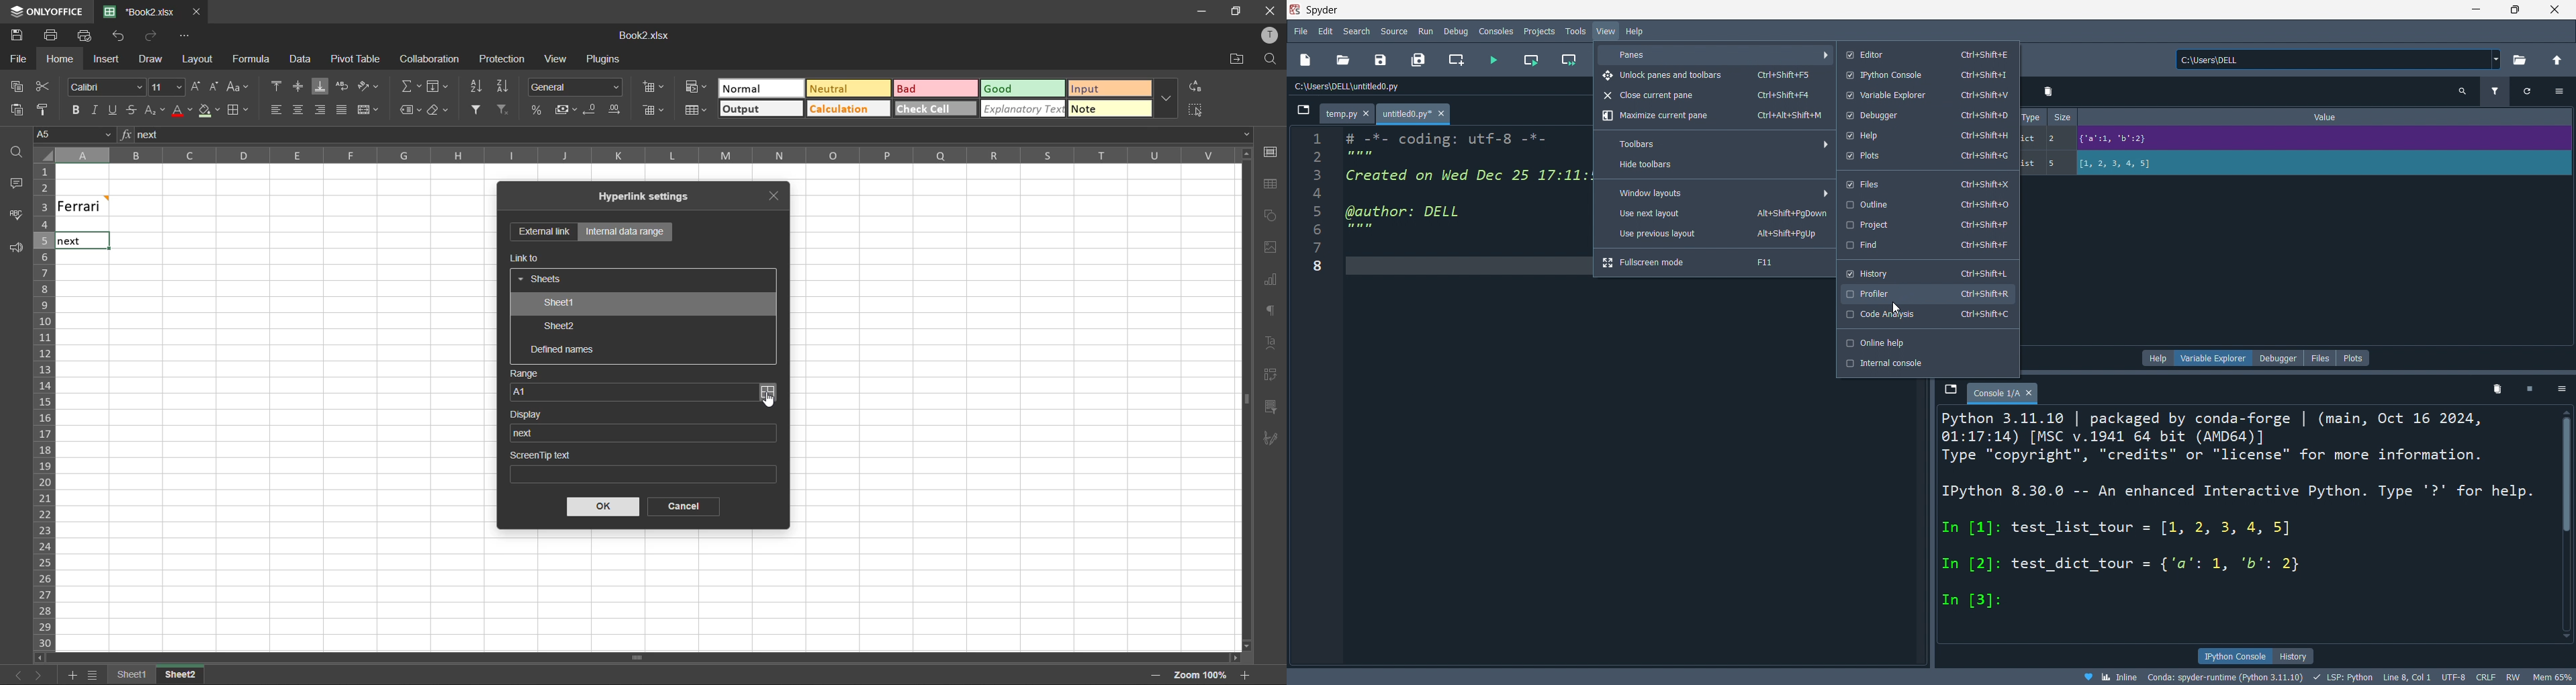 The width and height of the screenshot is (2576, 700). What do you see at coordinates (298, 86) in the screenshot?
I see `align middle` at bounding box center [298, 86].